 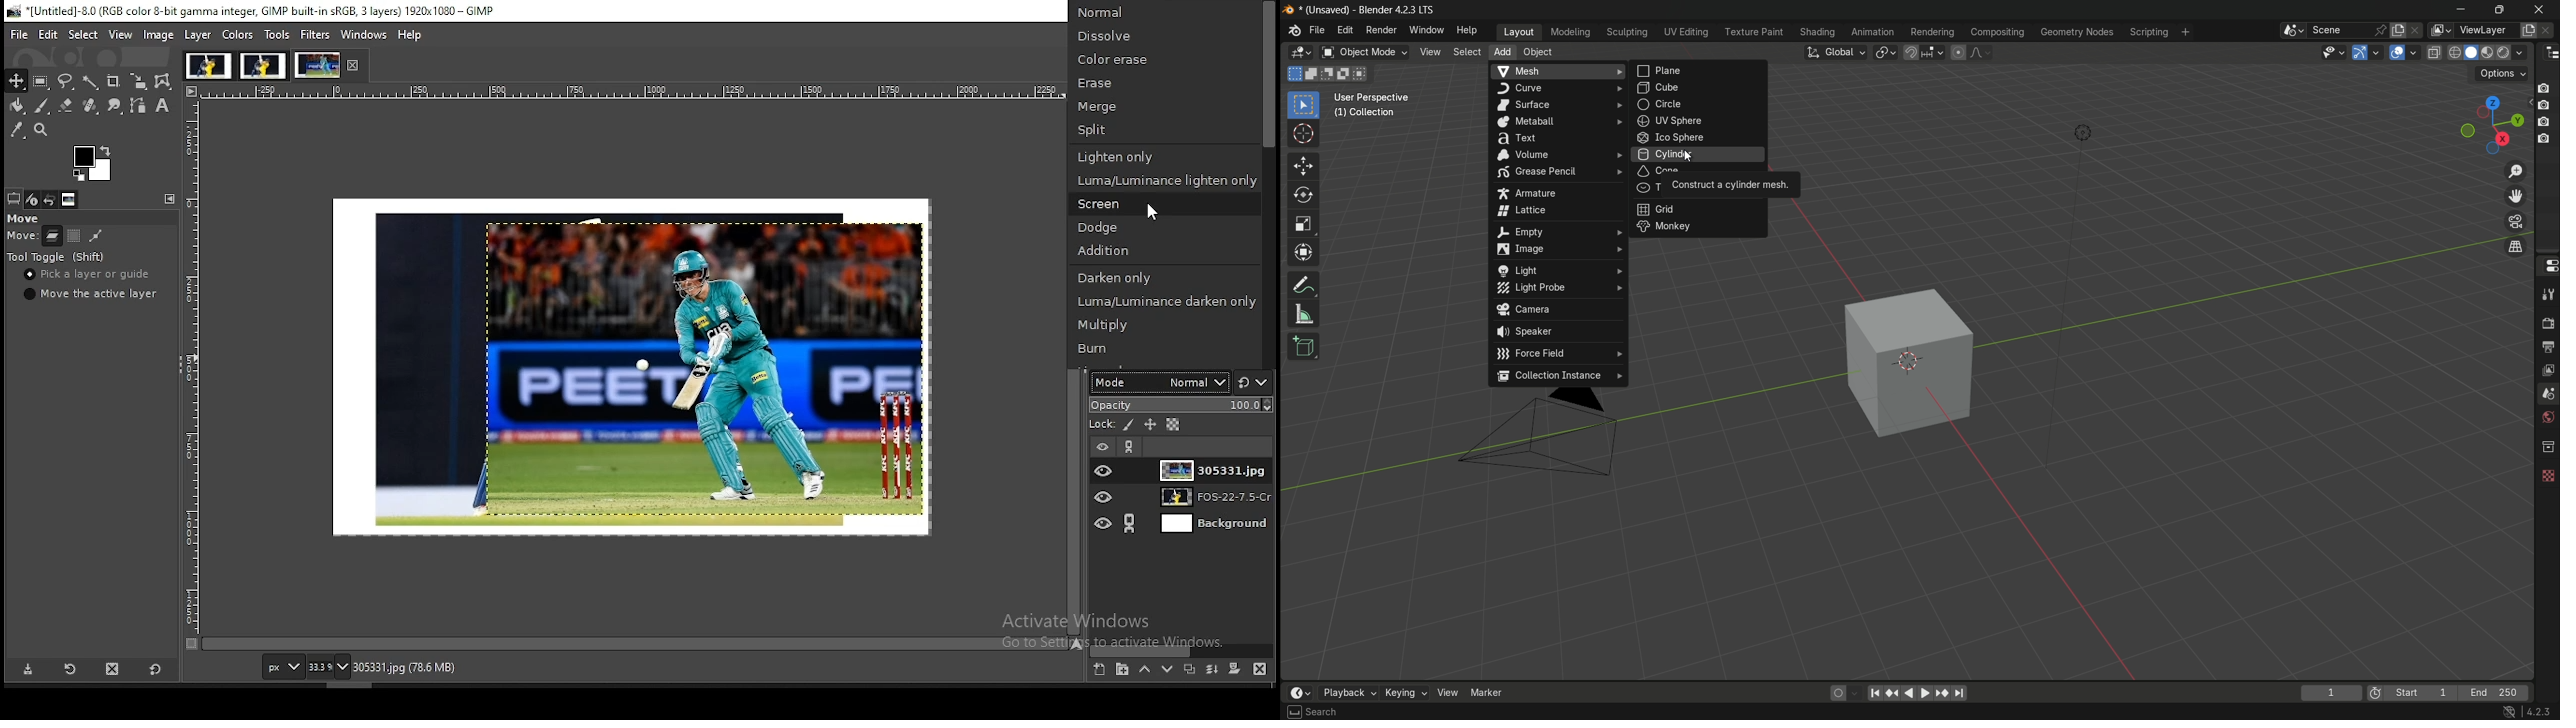 What do you see at coordinates (1164, 299) in the screenshot?
I see `luma/luminance darken only` at bounding box center [1164, 299].